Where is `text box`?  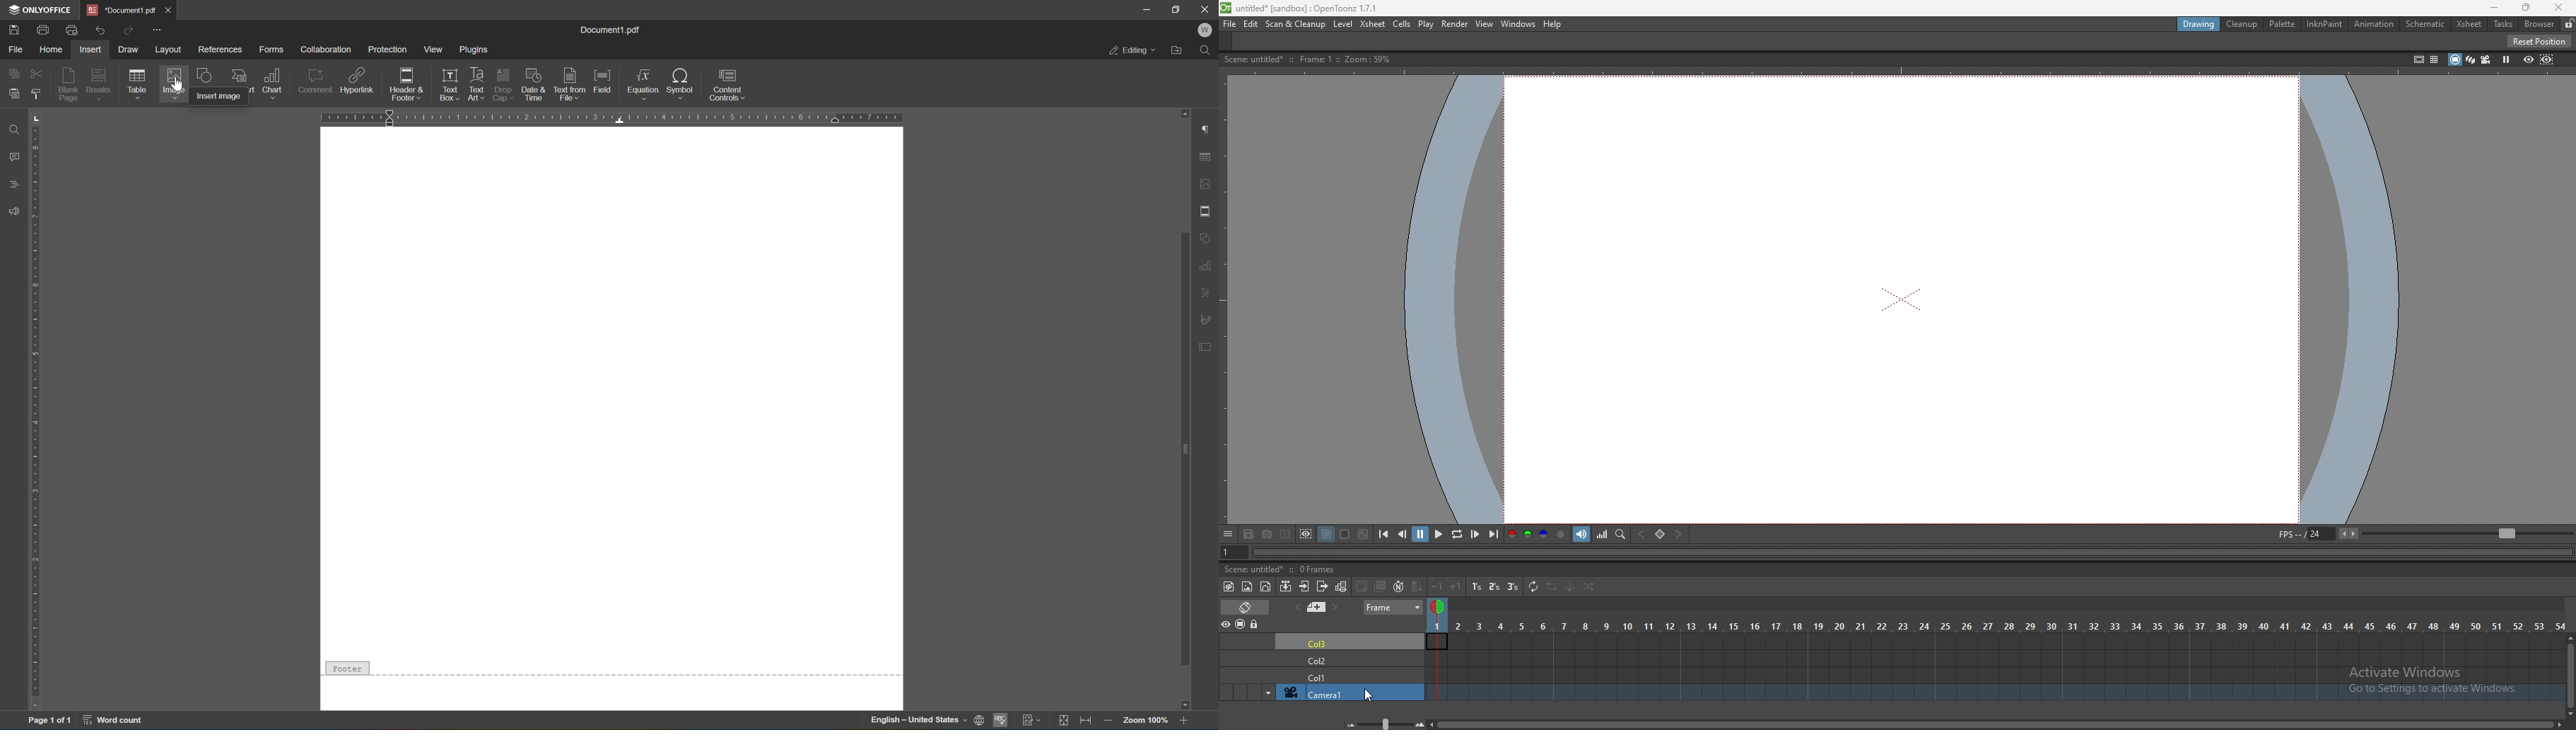 text box is located at coordinates (447, 75).